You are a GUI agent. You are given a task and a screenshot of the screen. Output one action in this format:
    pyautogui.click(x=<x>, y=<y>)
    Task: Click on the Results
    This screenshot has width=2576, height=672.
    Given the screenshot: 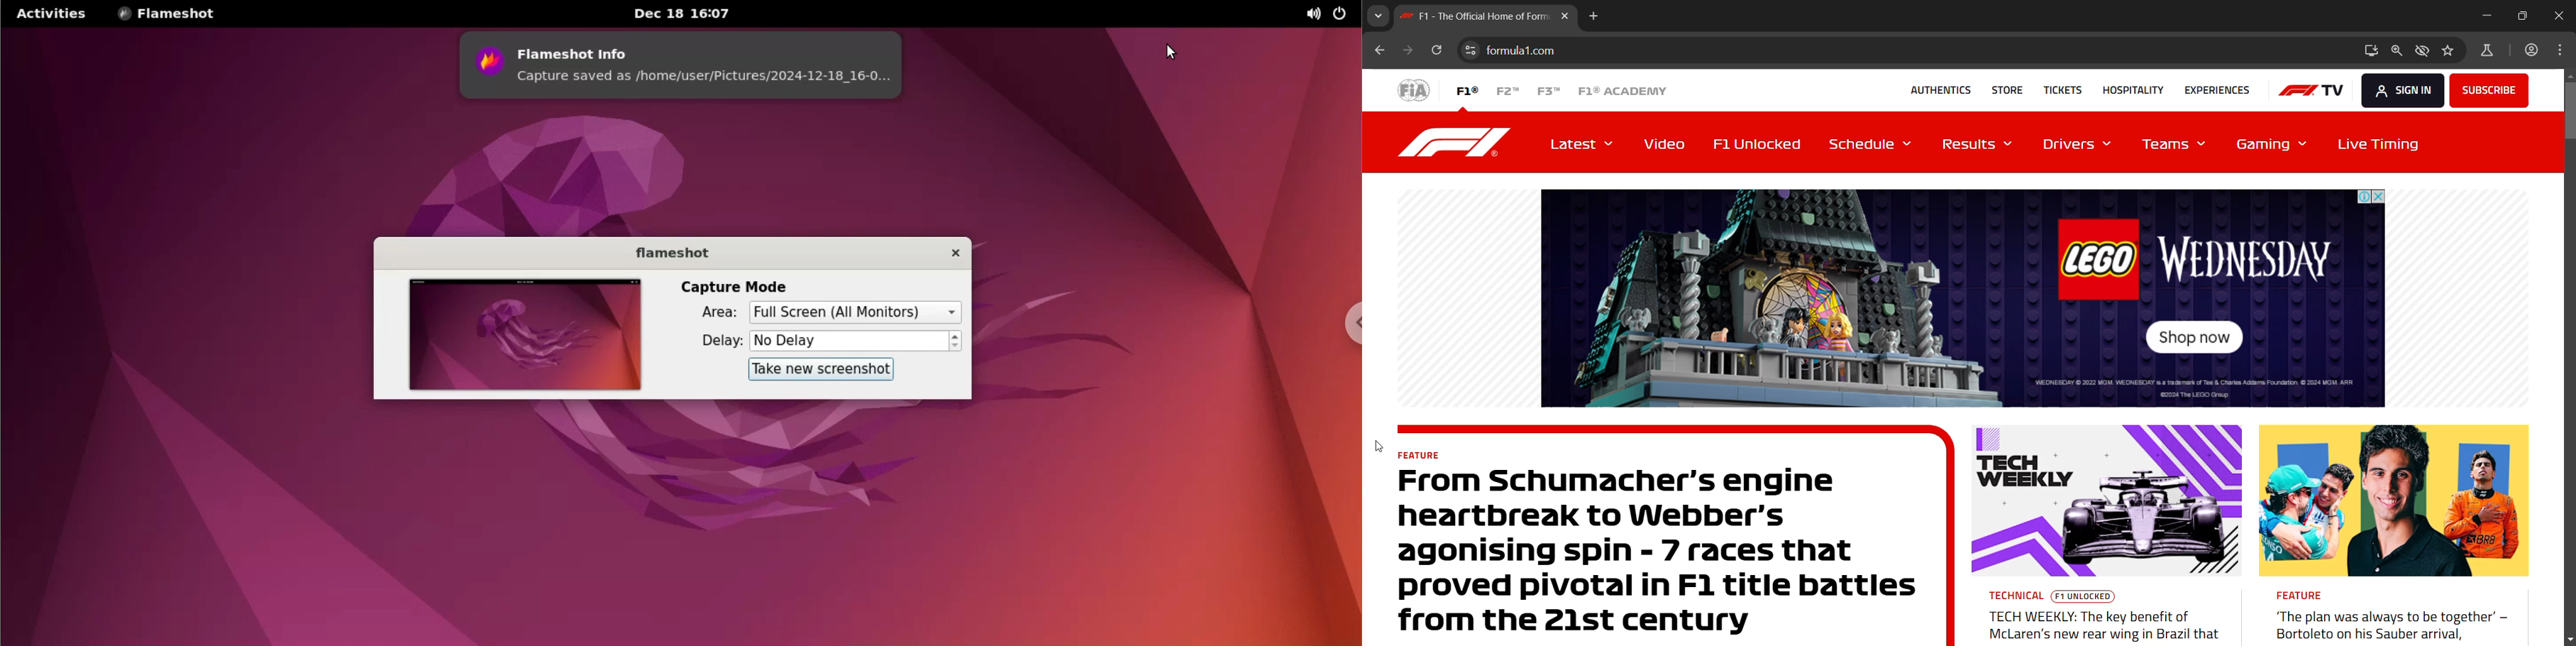 What is the action you would take?
    pyautogui.click(x=1979, y=145)
    